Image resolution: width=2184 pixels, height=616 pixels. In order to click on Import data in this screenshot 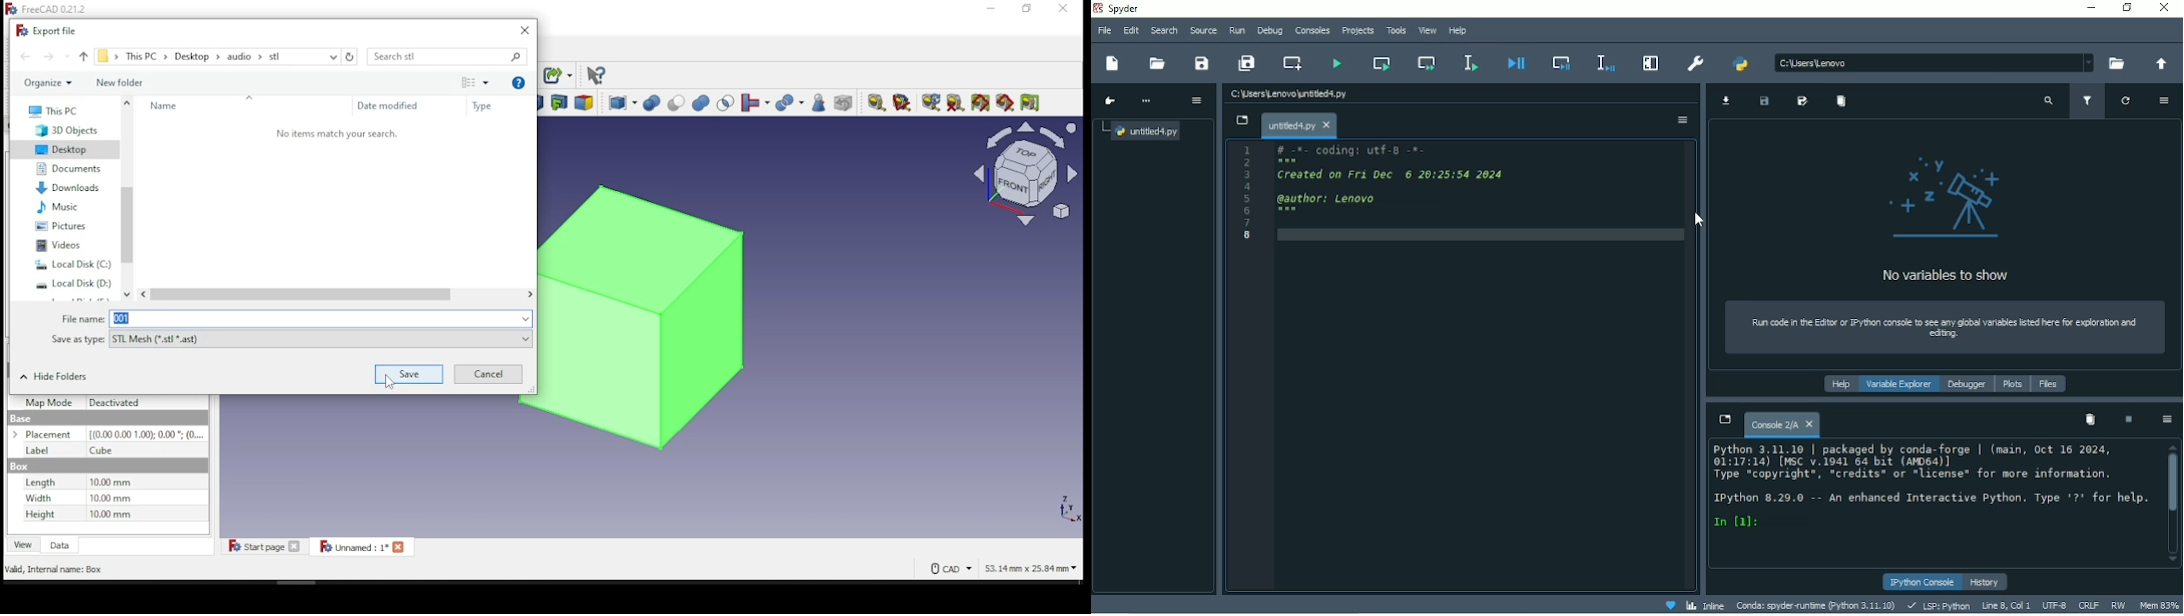, I will do `click(1728, 101)`.